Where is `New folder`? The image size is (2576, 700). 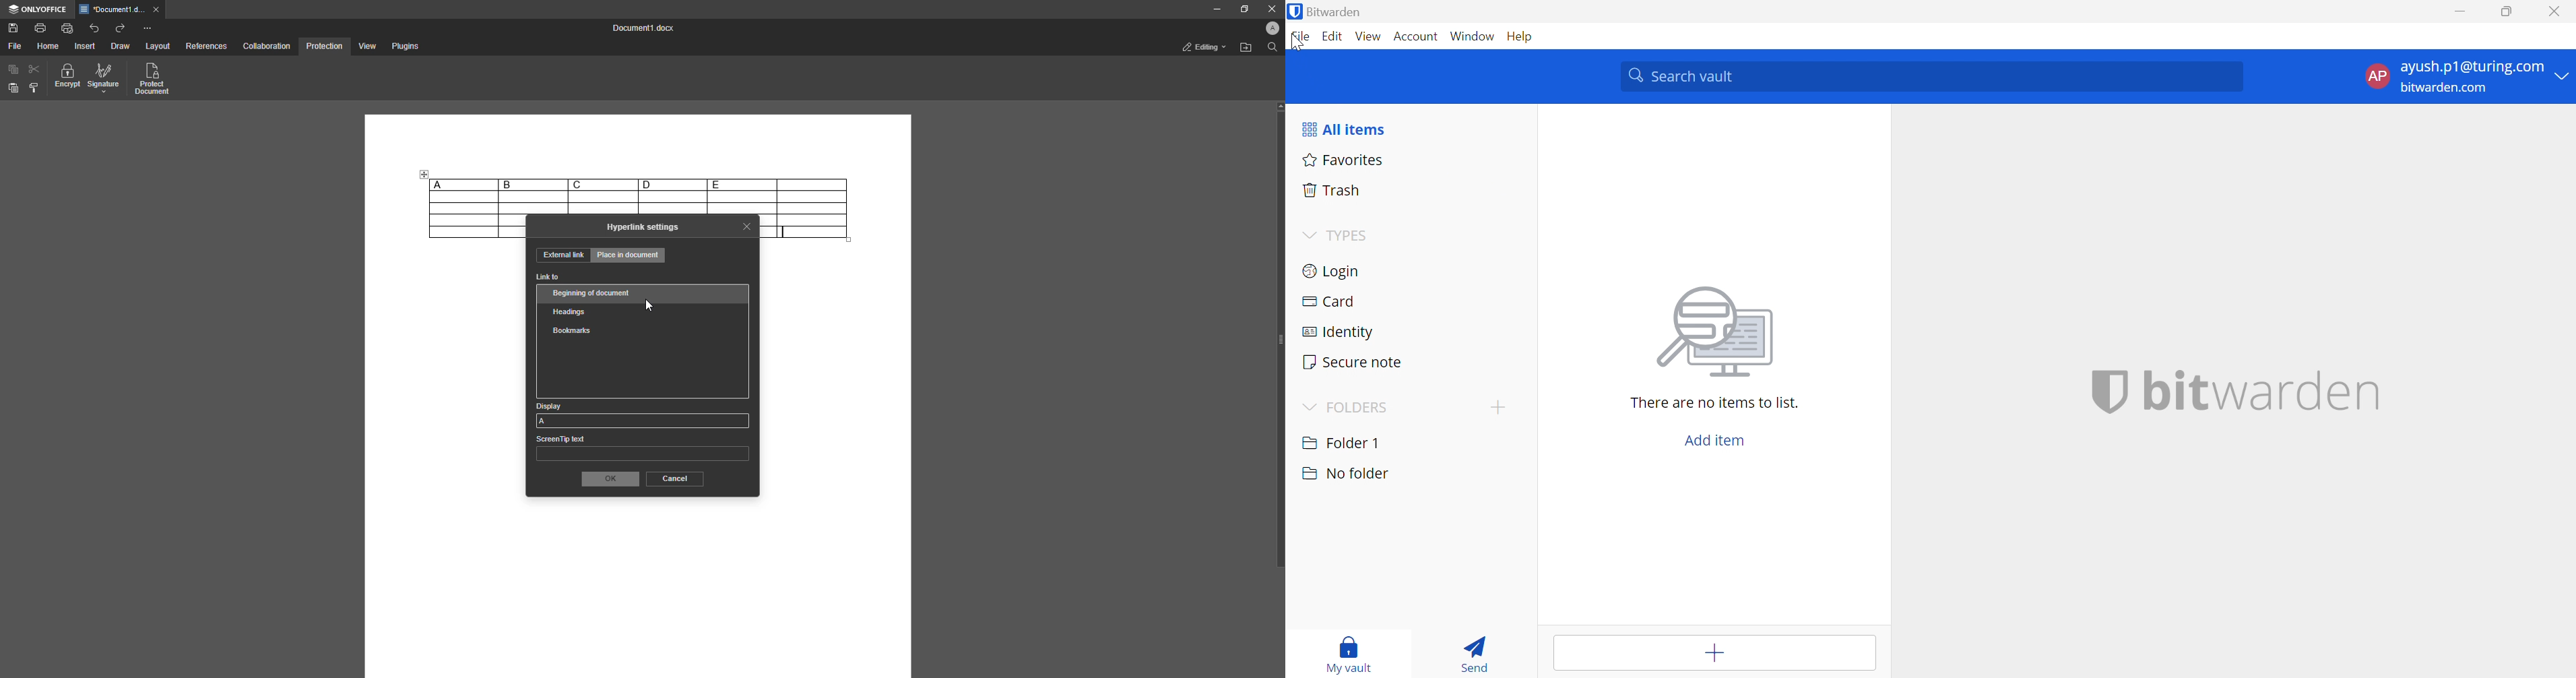 New folder is located at coordinates (1244, 49).